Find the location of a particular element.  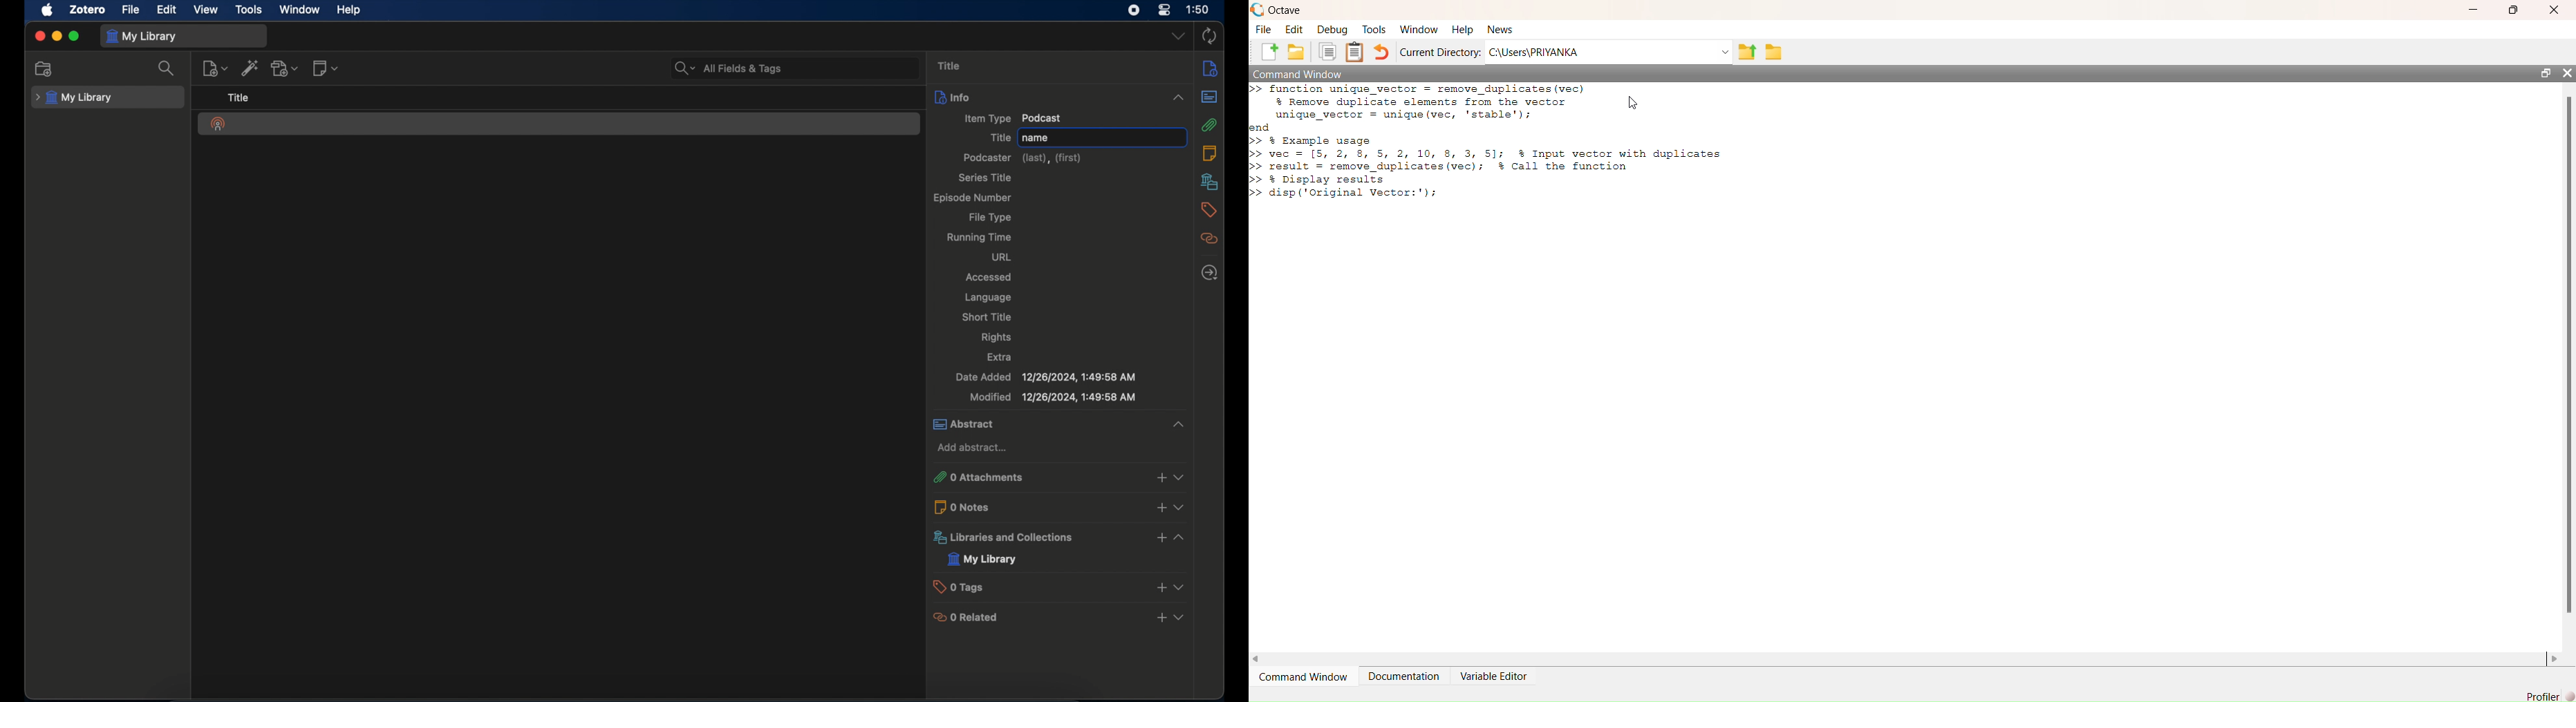

cursor is located at coordinates (1633, 102).